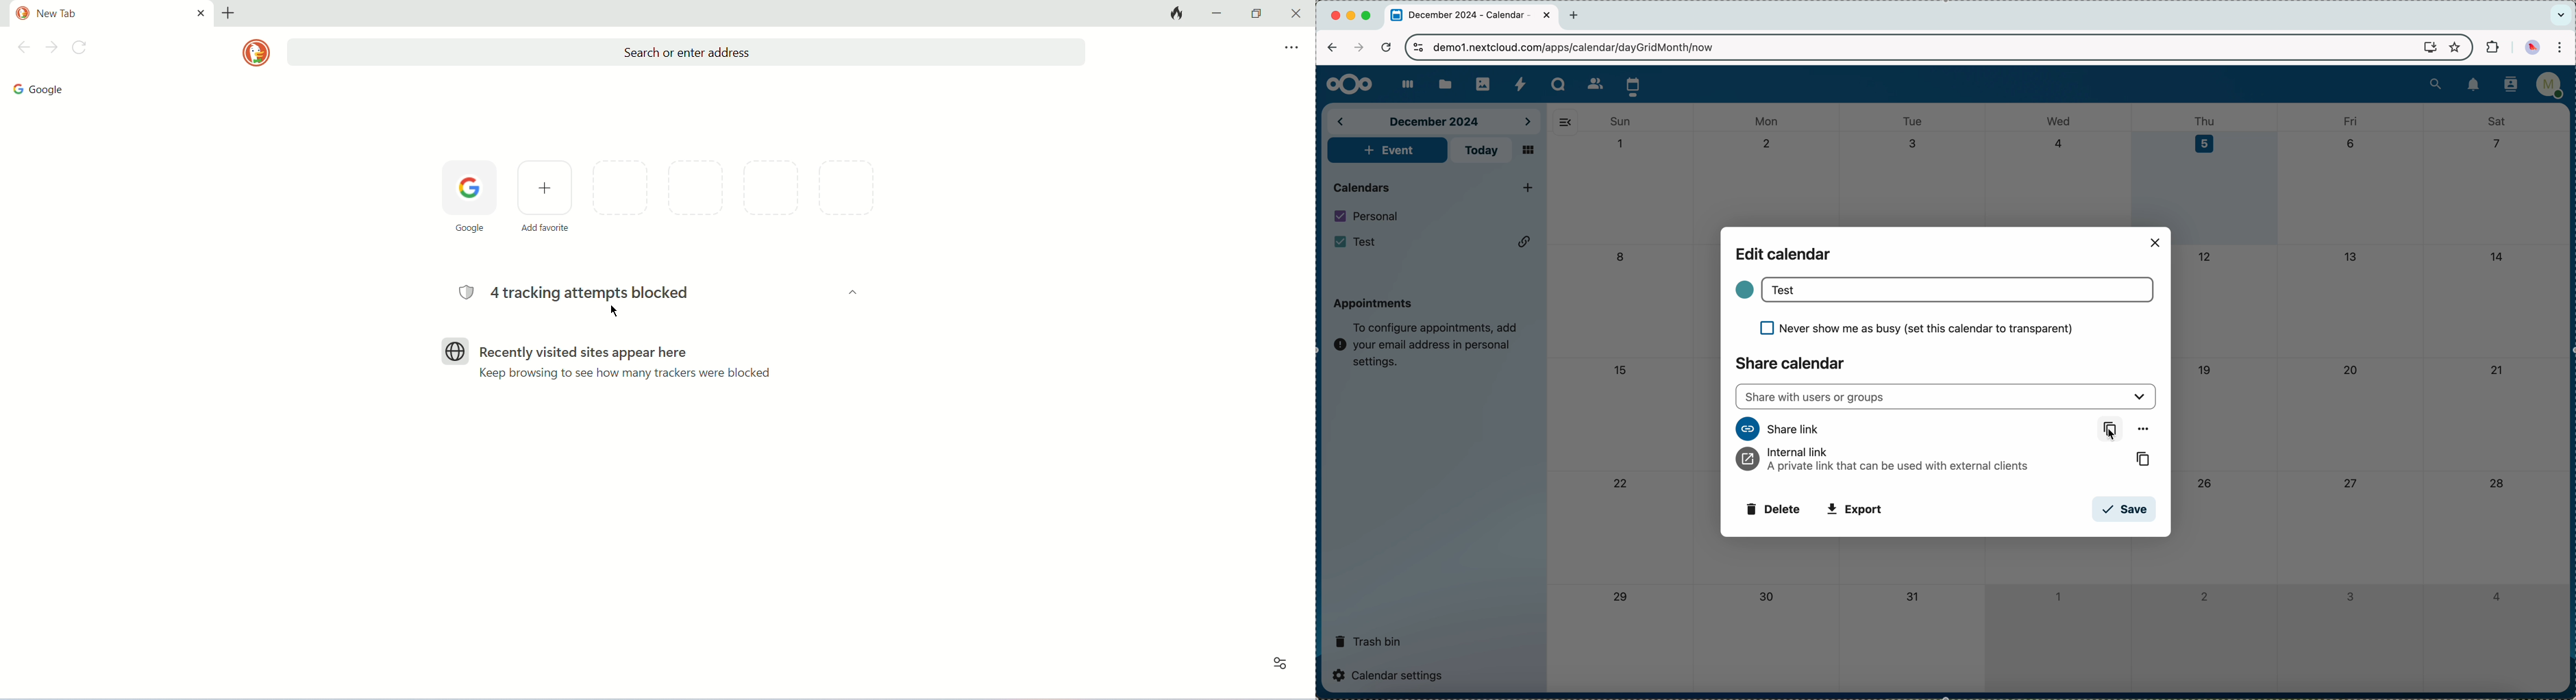  I want to click on click on calendar, so click(1634, 85).